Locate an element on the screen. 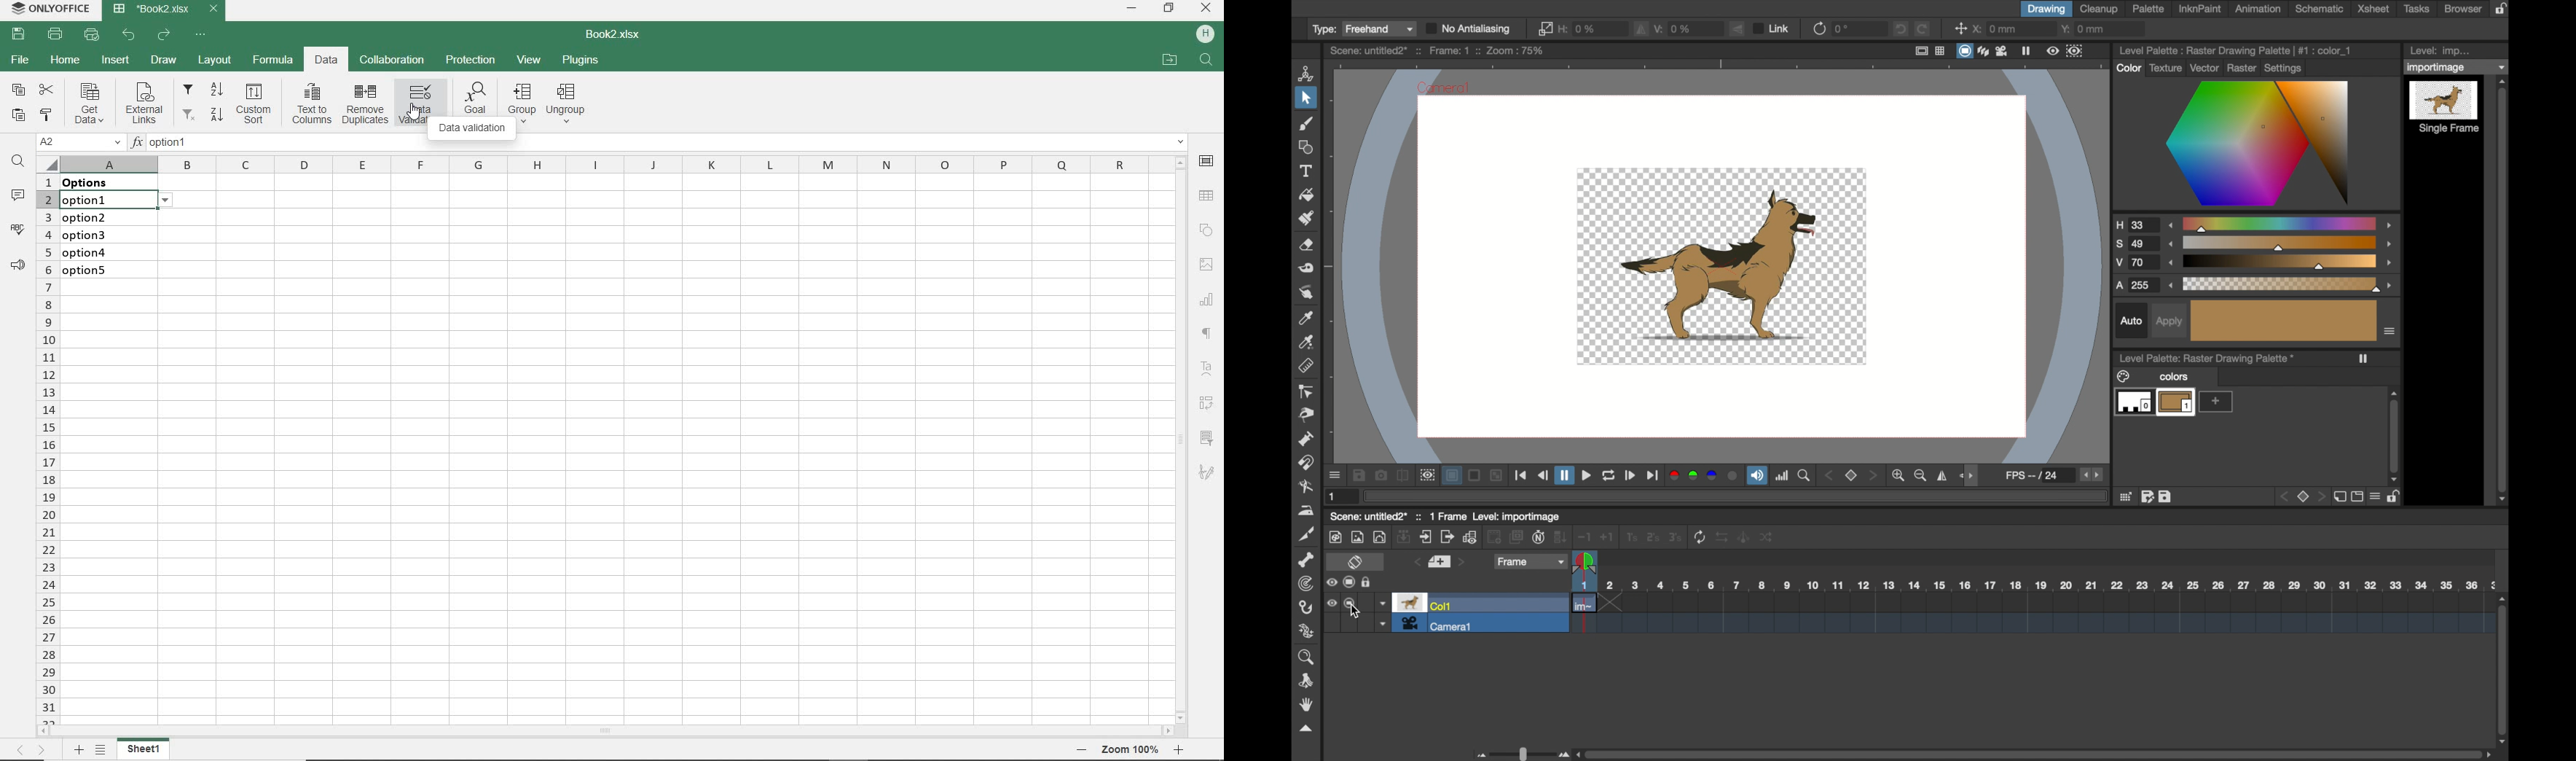 The width and height of the screenshot is (2576, 784). MINIMIZE is located at coordinates (1131, 8).